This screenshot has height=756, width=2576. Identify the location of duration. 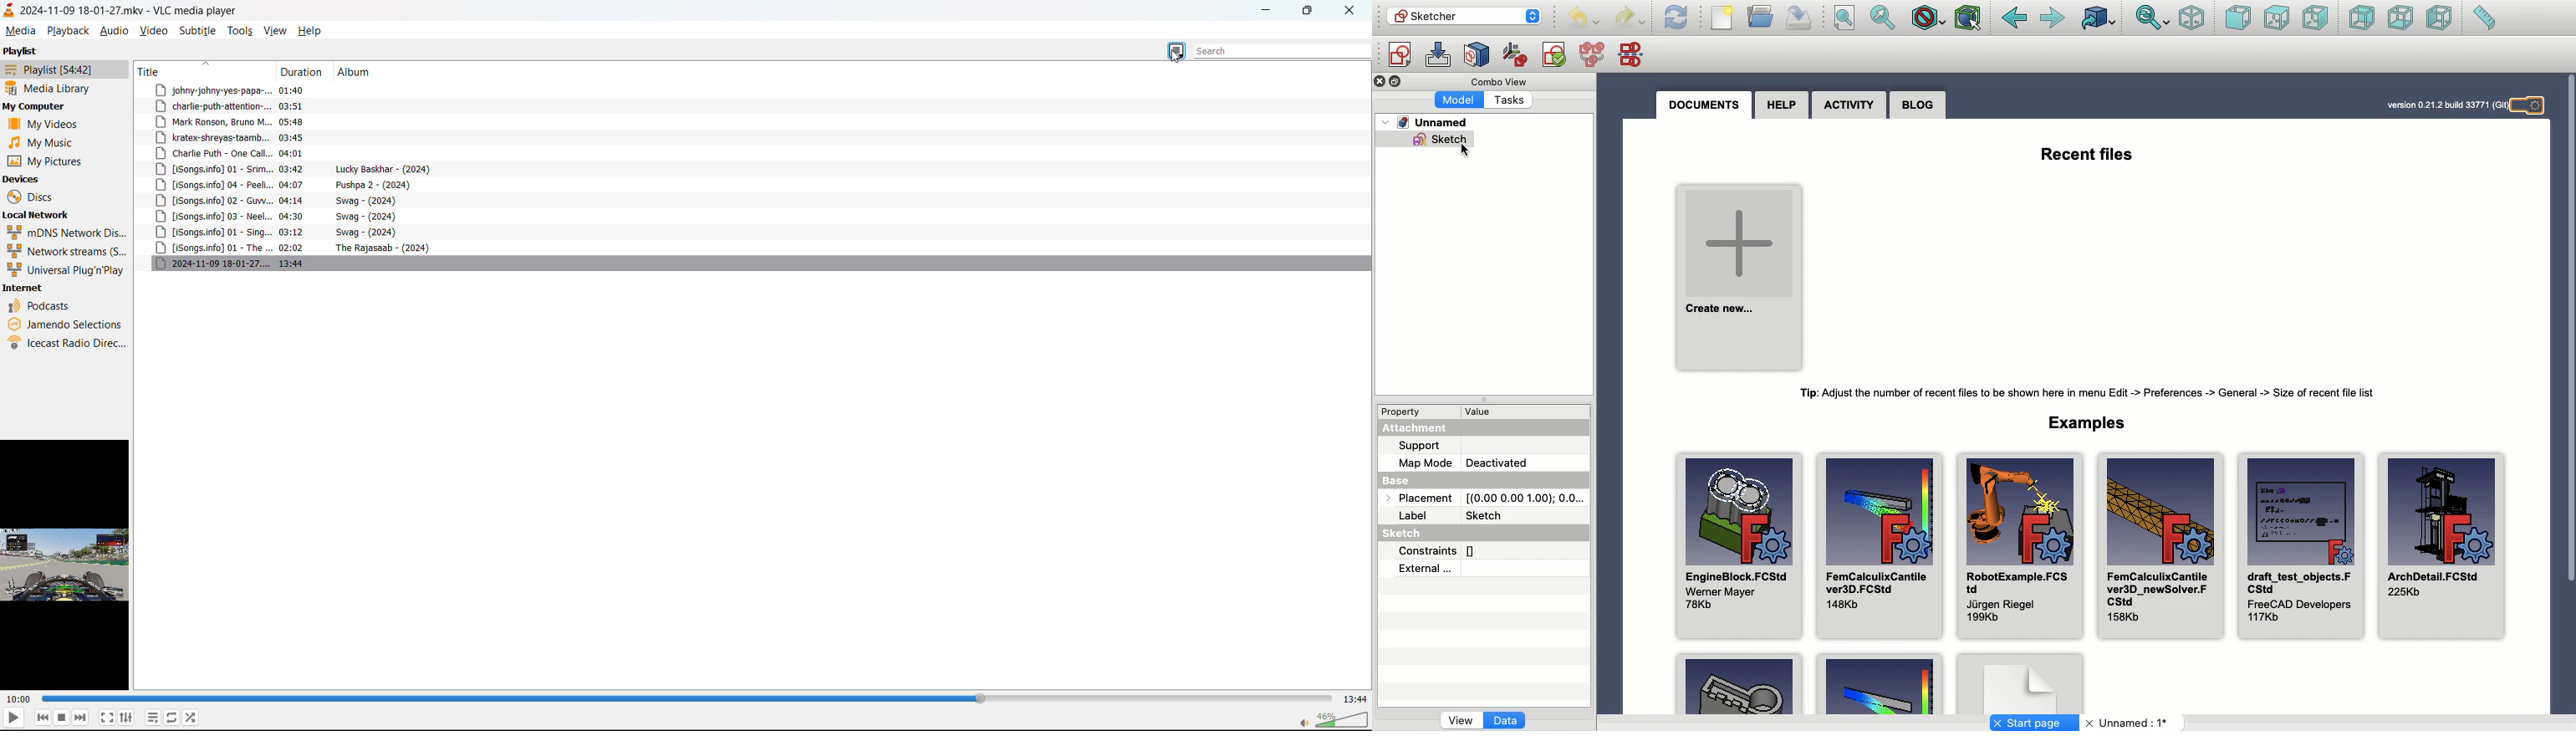
(305, 72).